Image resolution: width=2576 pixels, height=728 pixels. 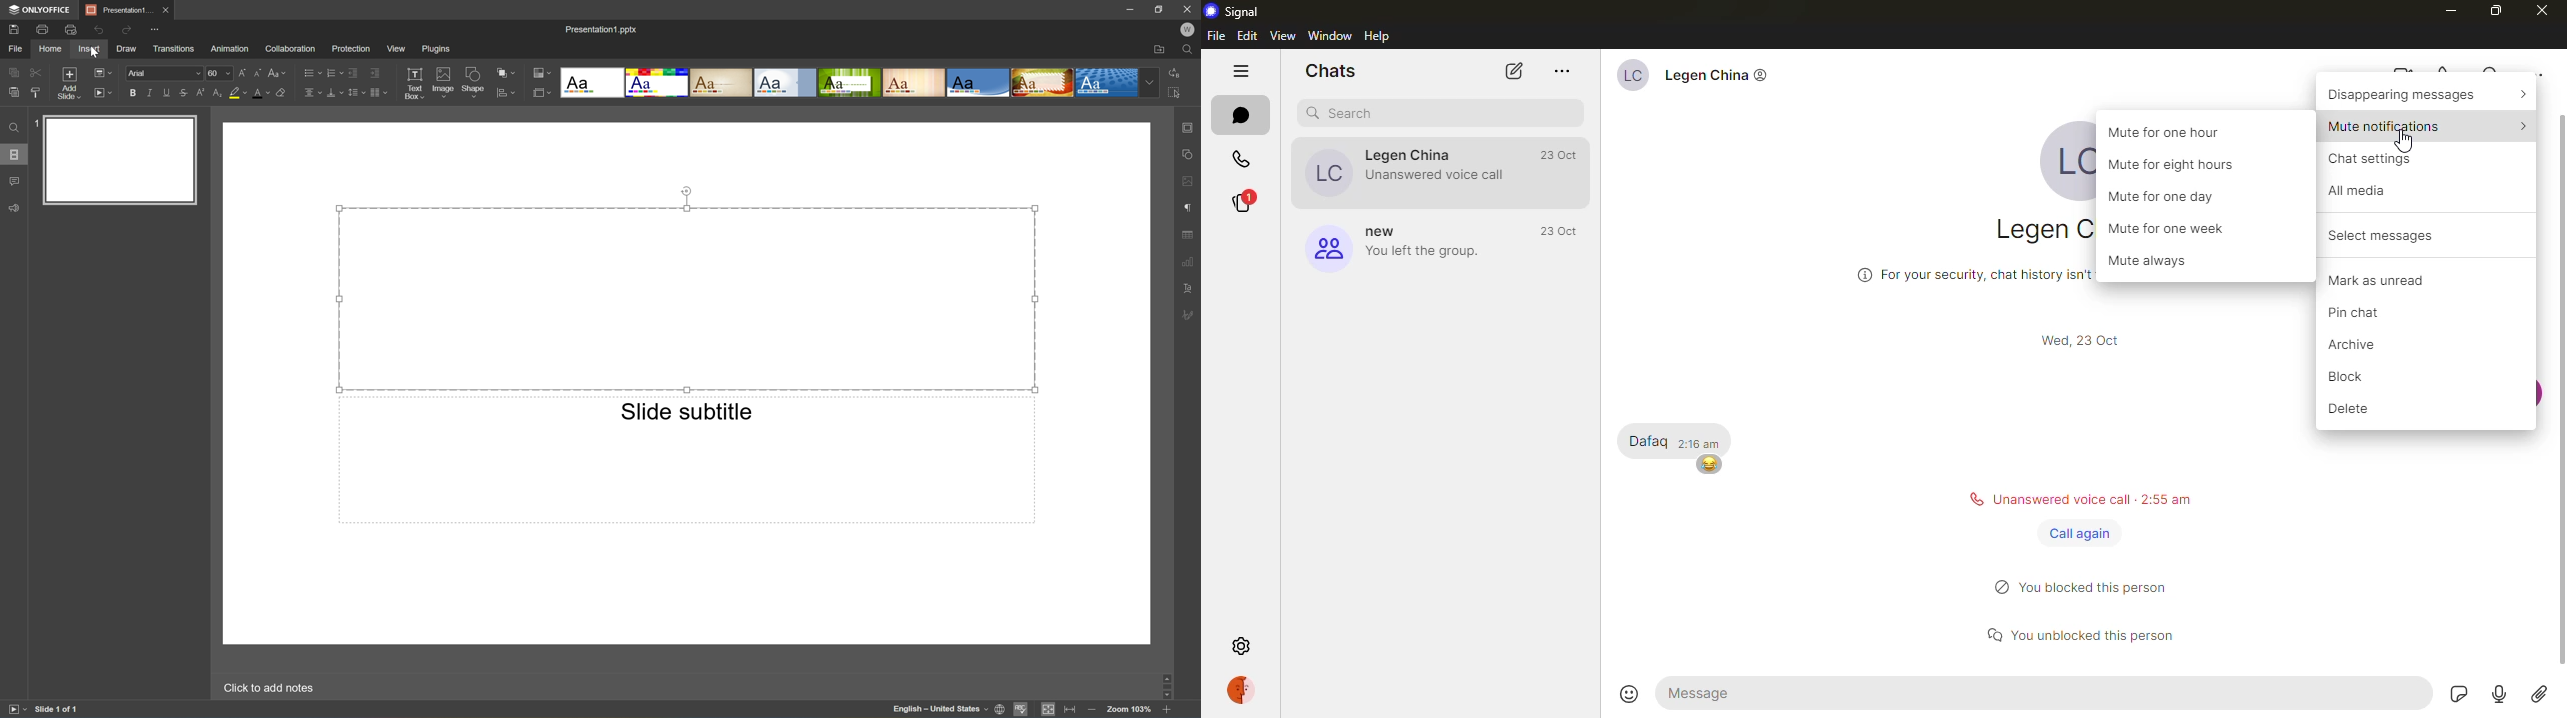 I want to click on Save, so click(x=15, y=29).